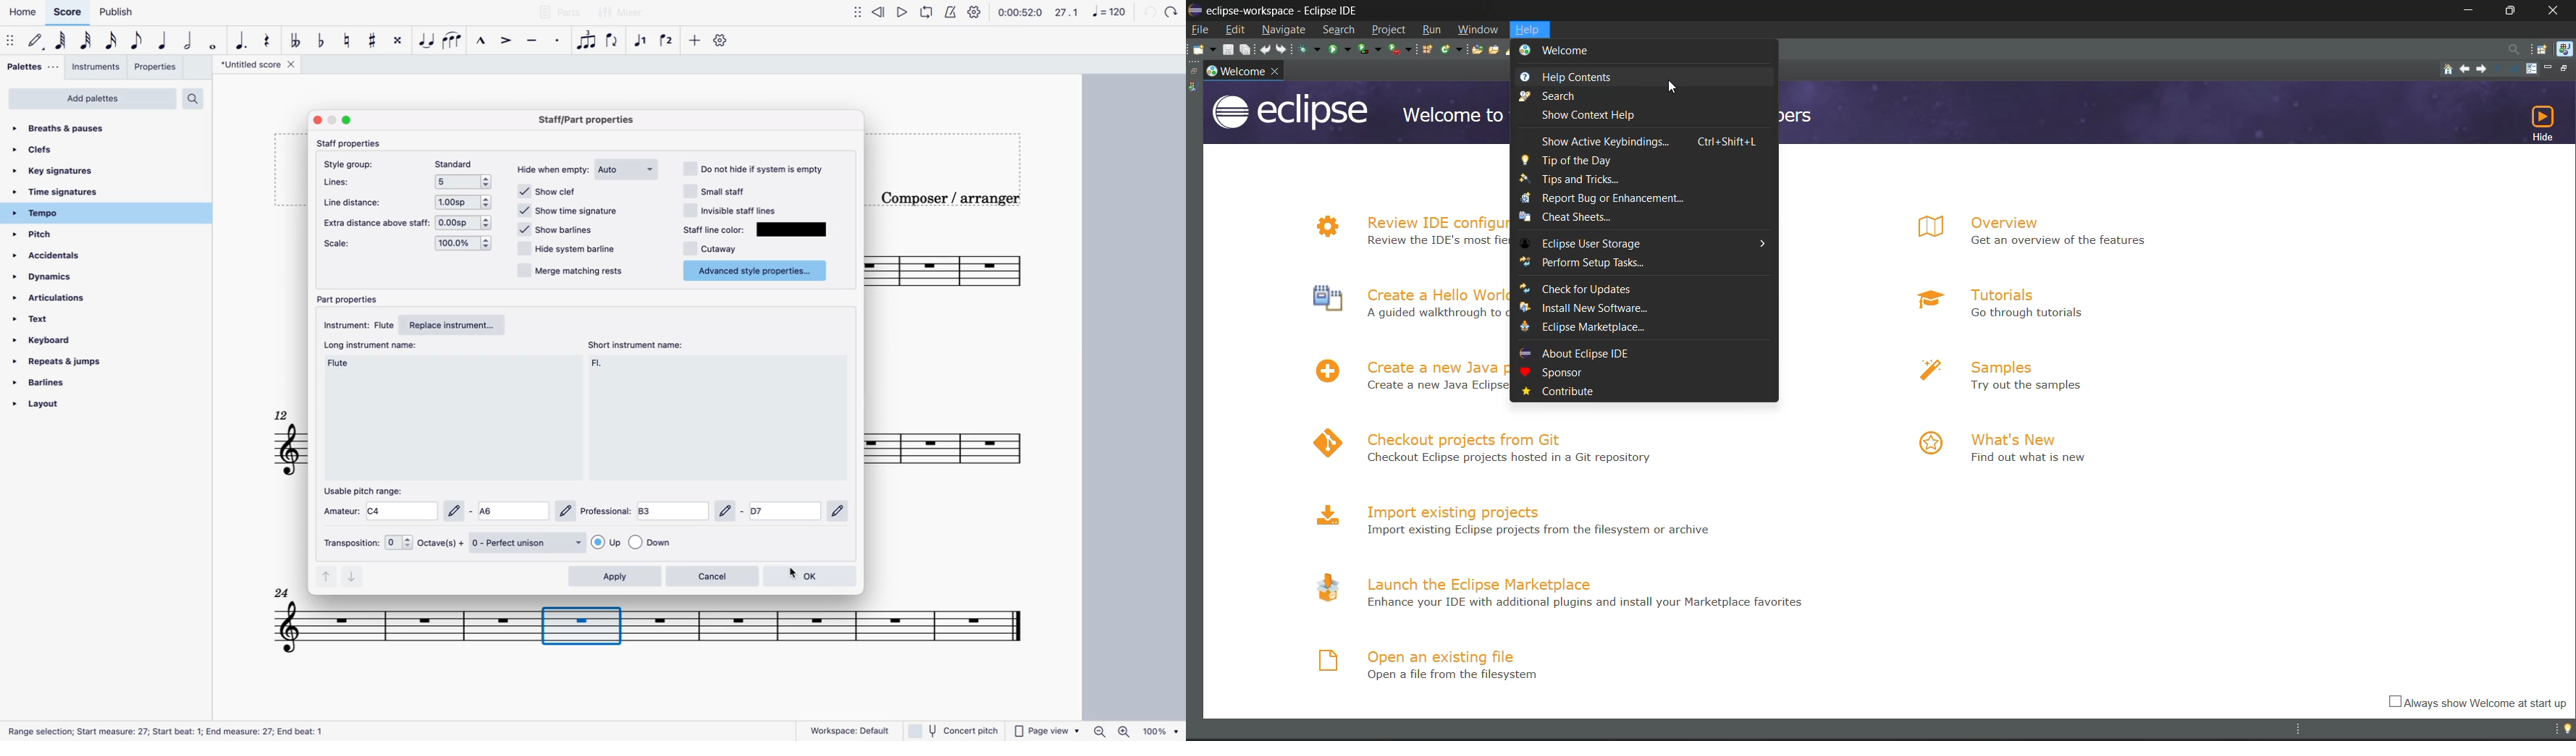 The height and width of the screenshot is (756, 2576). What do you see at coordinates (508, 40) in the screenshot?
I see `accent` at bounding box center [508, 40].